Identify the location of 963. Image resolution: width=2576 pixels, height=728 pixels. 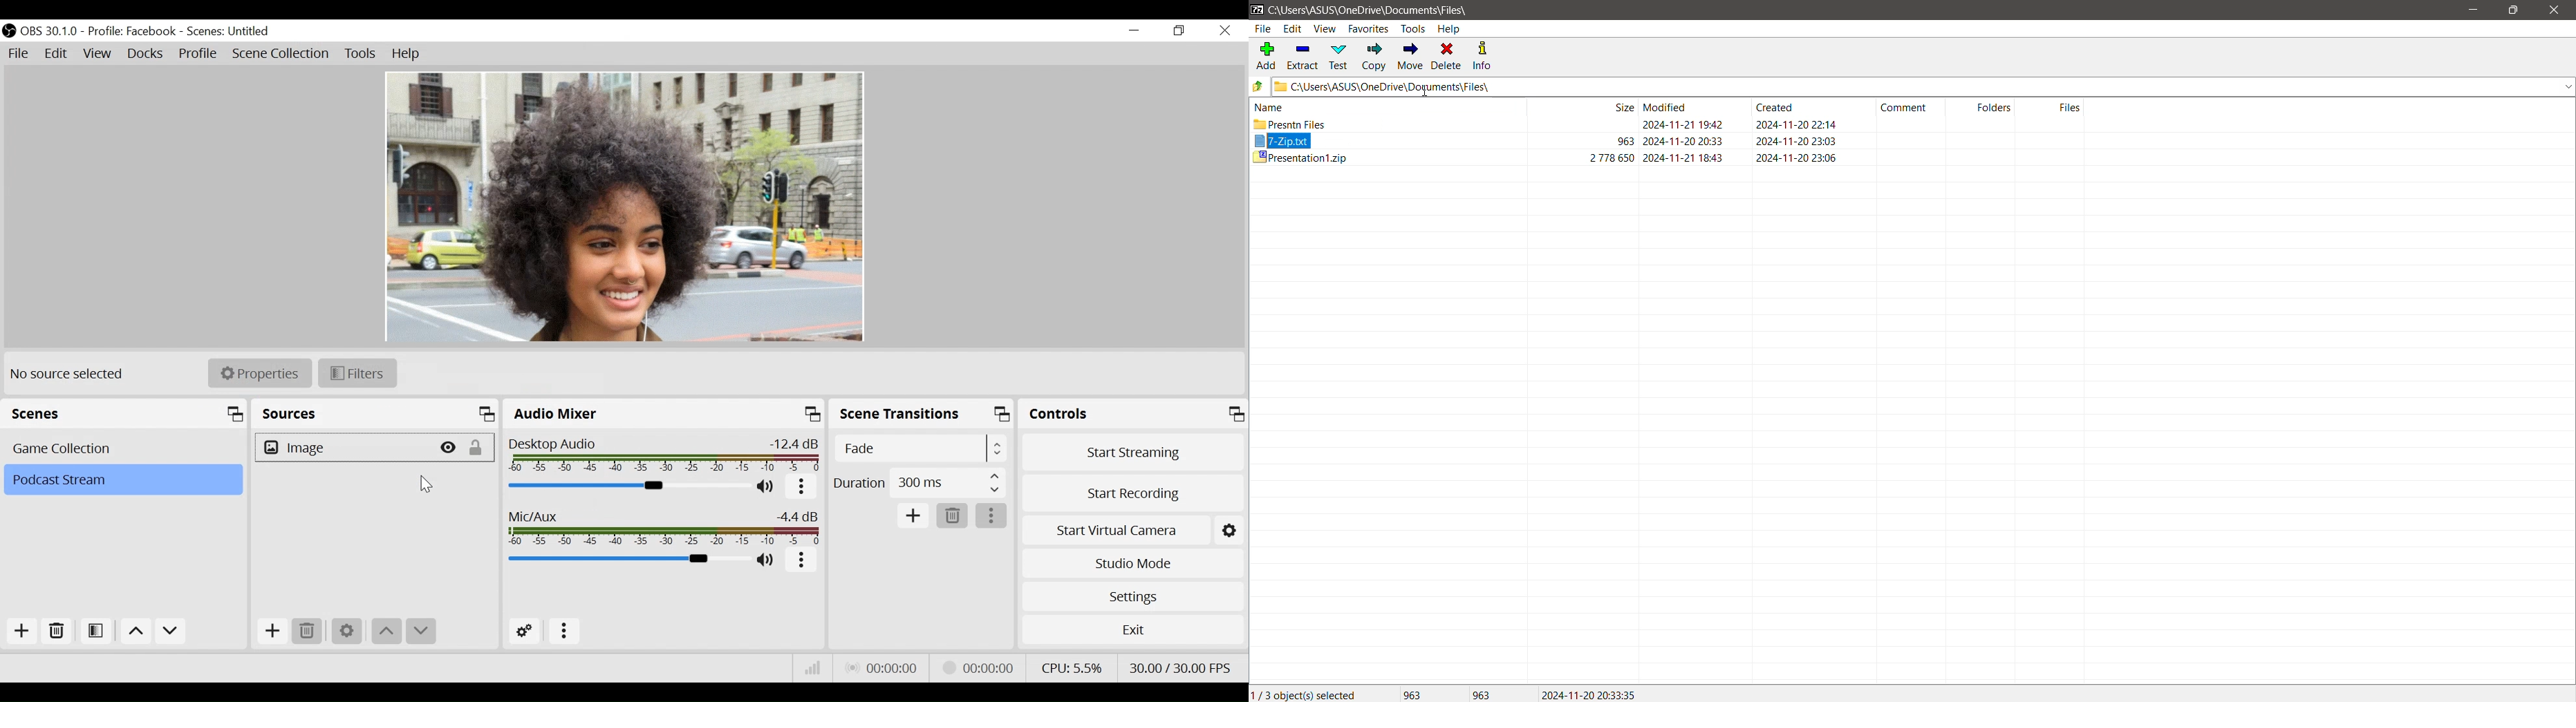
(1625, 141).